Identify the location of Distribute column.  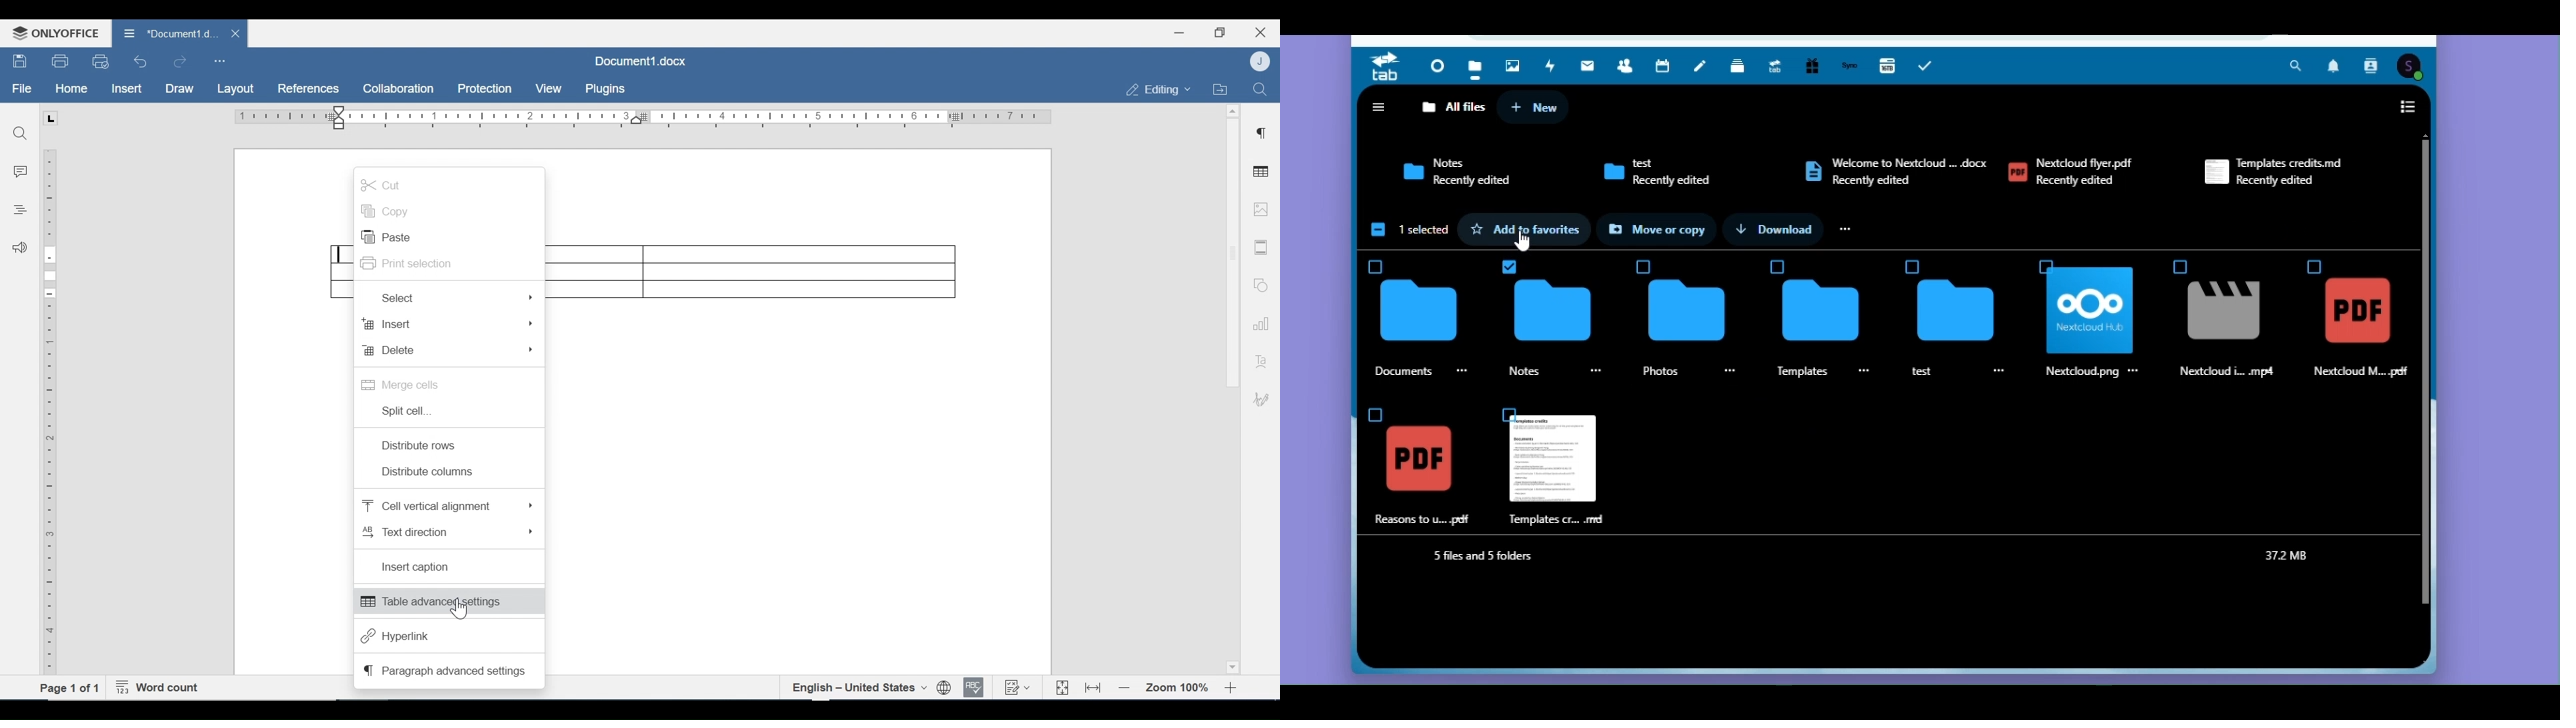
(431, 472).